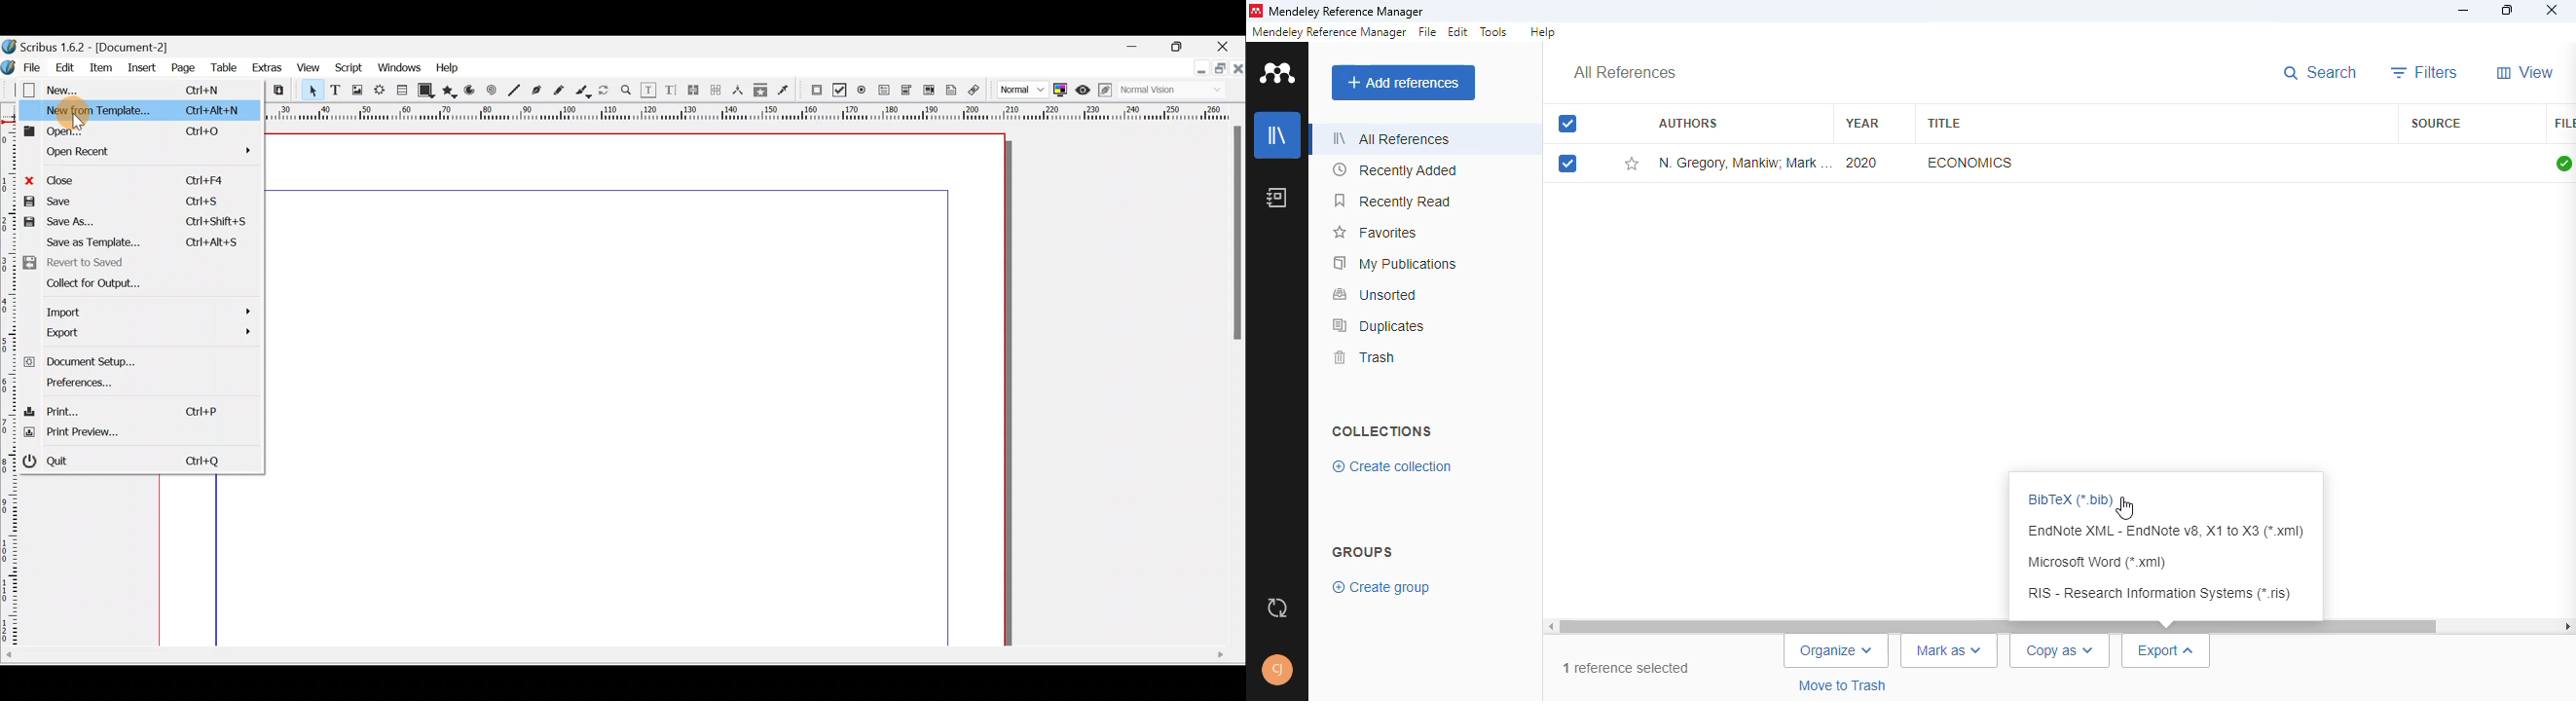 The image size is (2576, 728). What do you see at coordinates (1404, 83) in the screenshot?
I see `add references` at bounding box center [1404, 83].